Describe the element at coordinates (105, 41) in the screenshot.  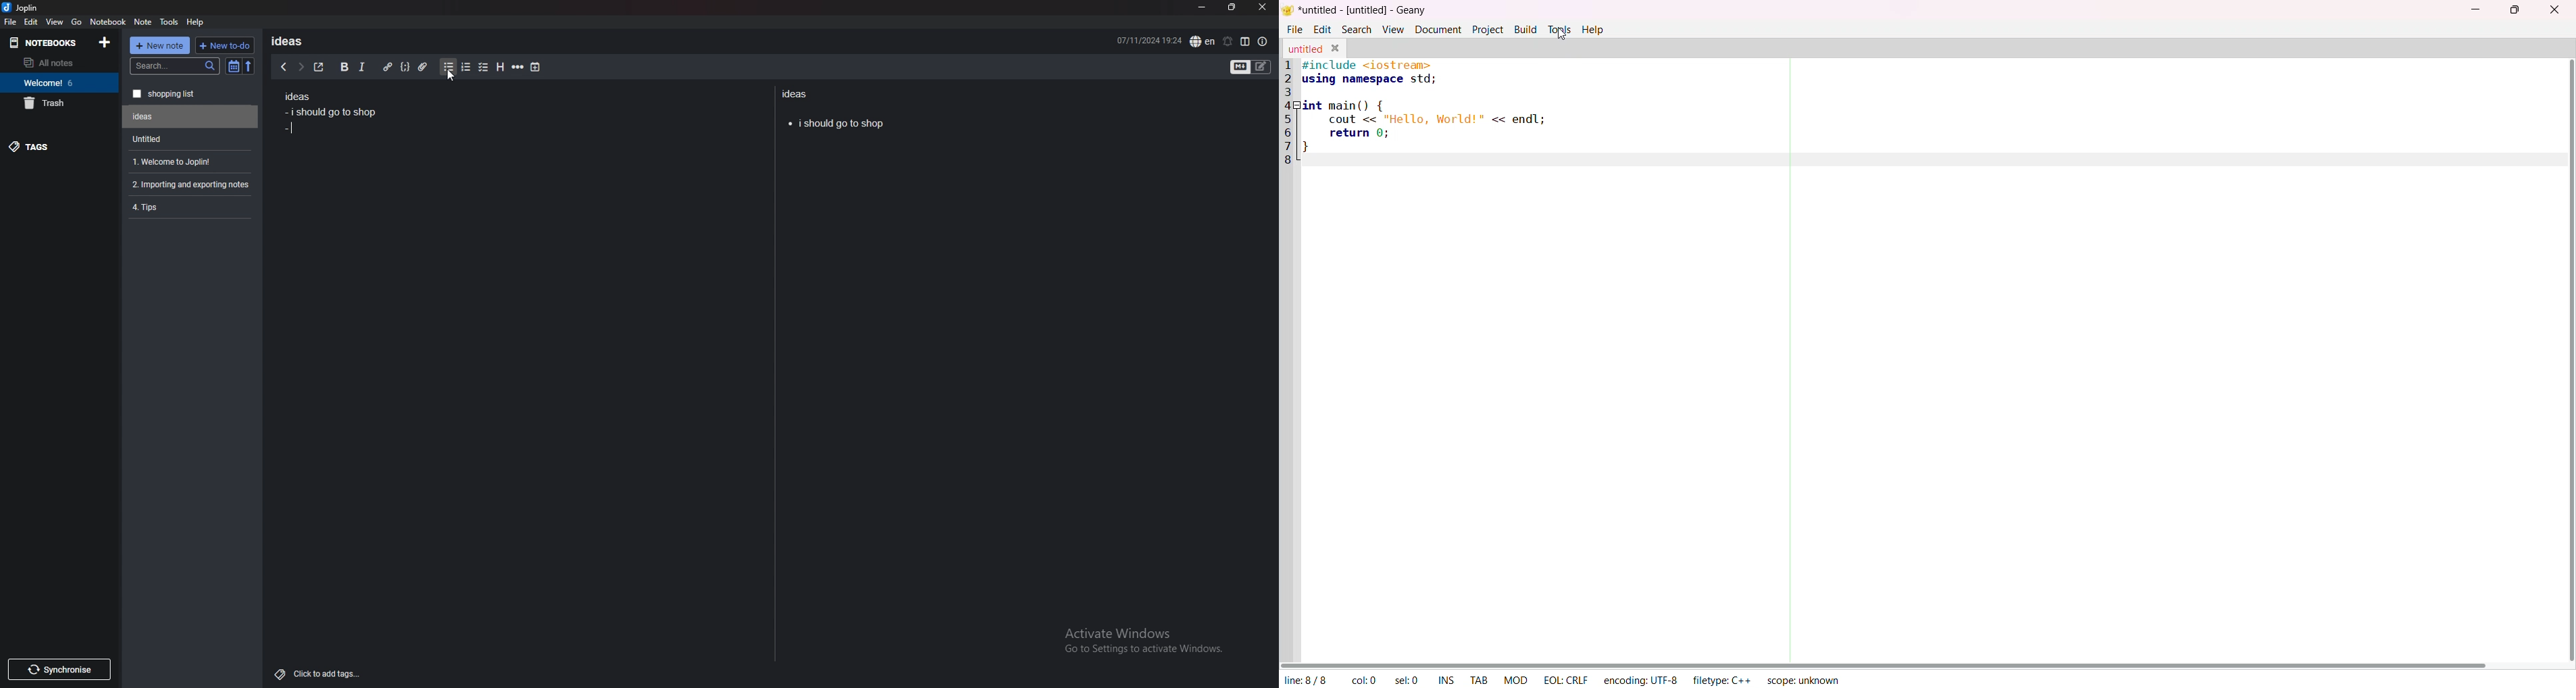
I see `add notebooks` at that location.